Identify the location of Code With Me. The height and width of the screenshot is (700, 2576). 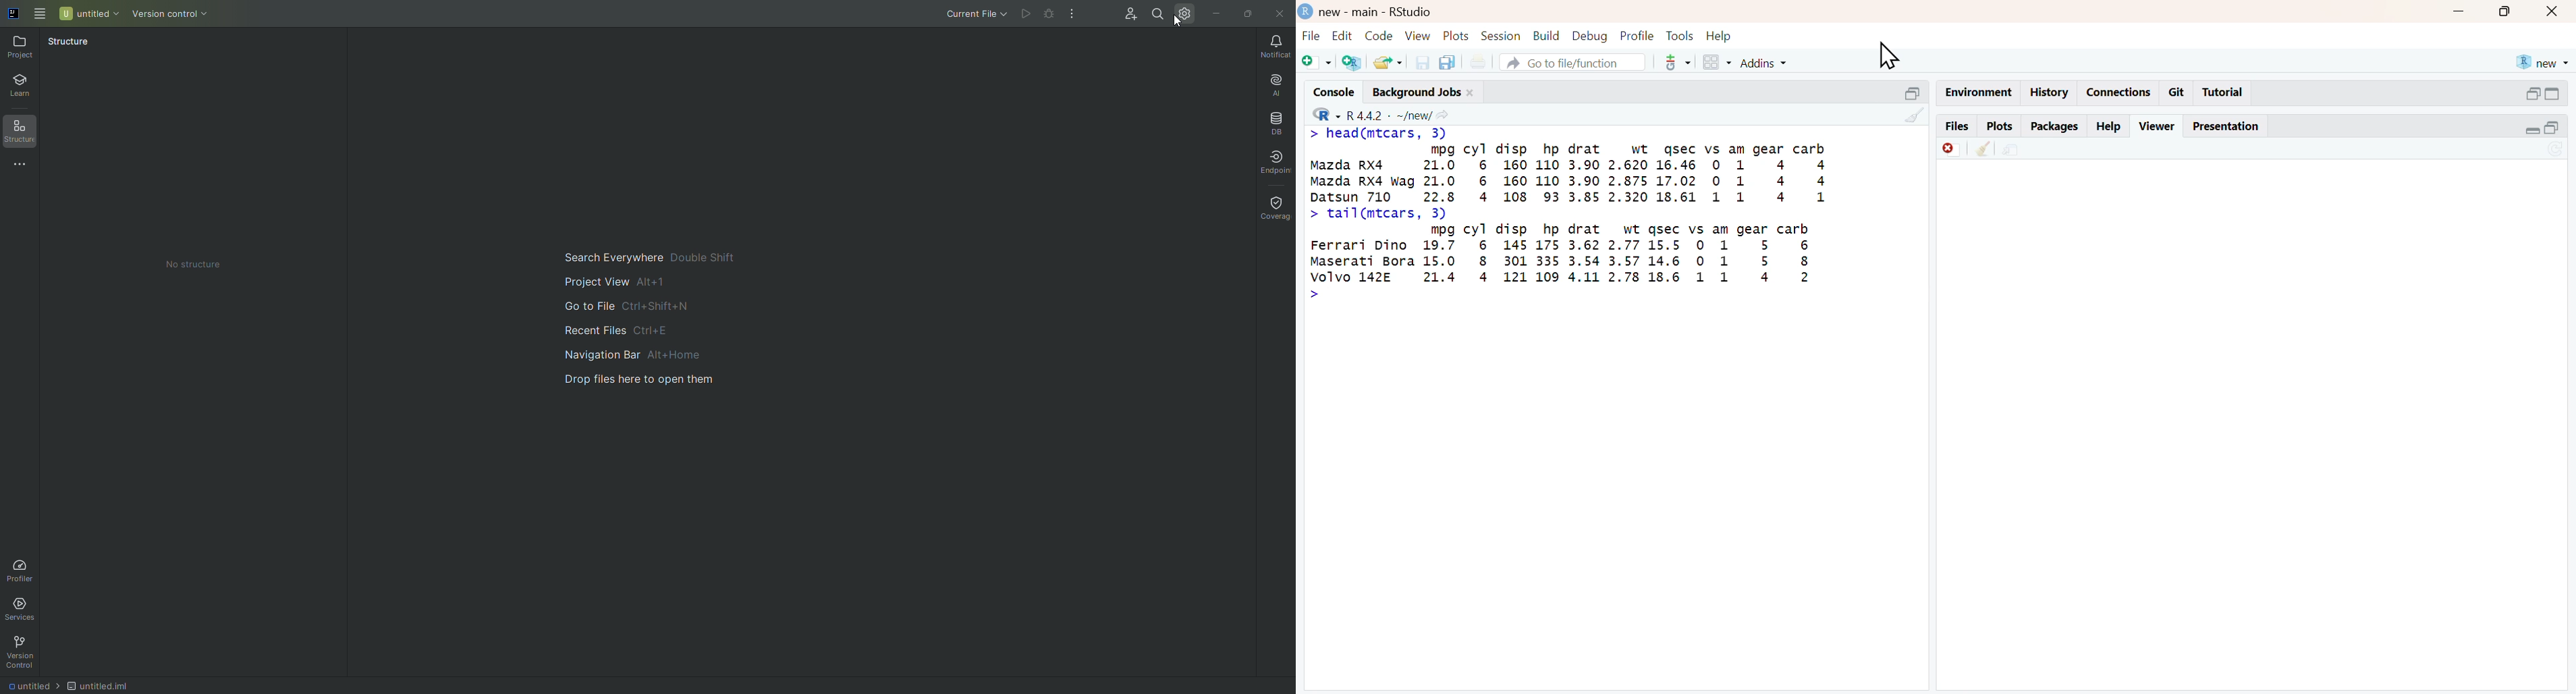
(1128, 11).